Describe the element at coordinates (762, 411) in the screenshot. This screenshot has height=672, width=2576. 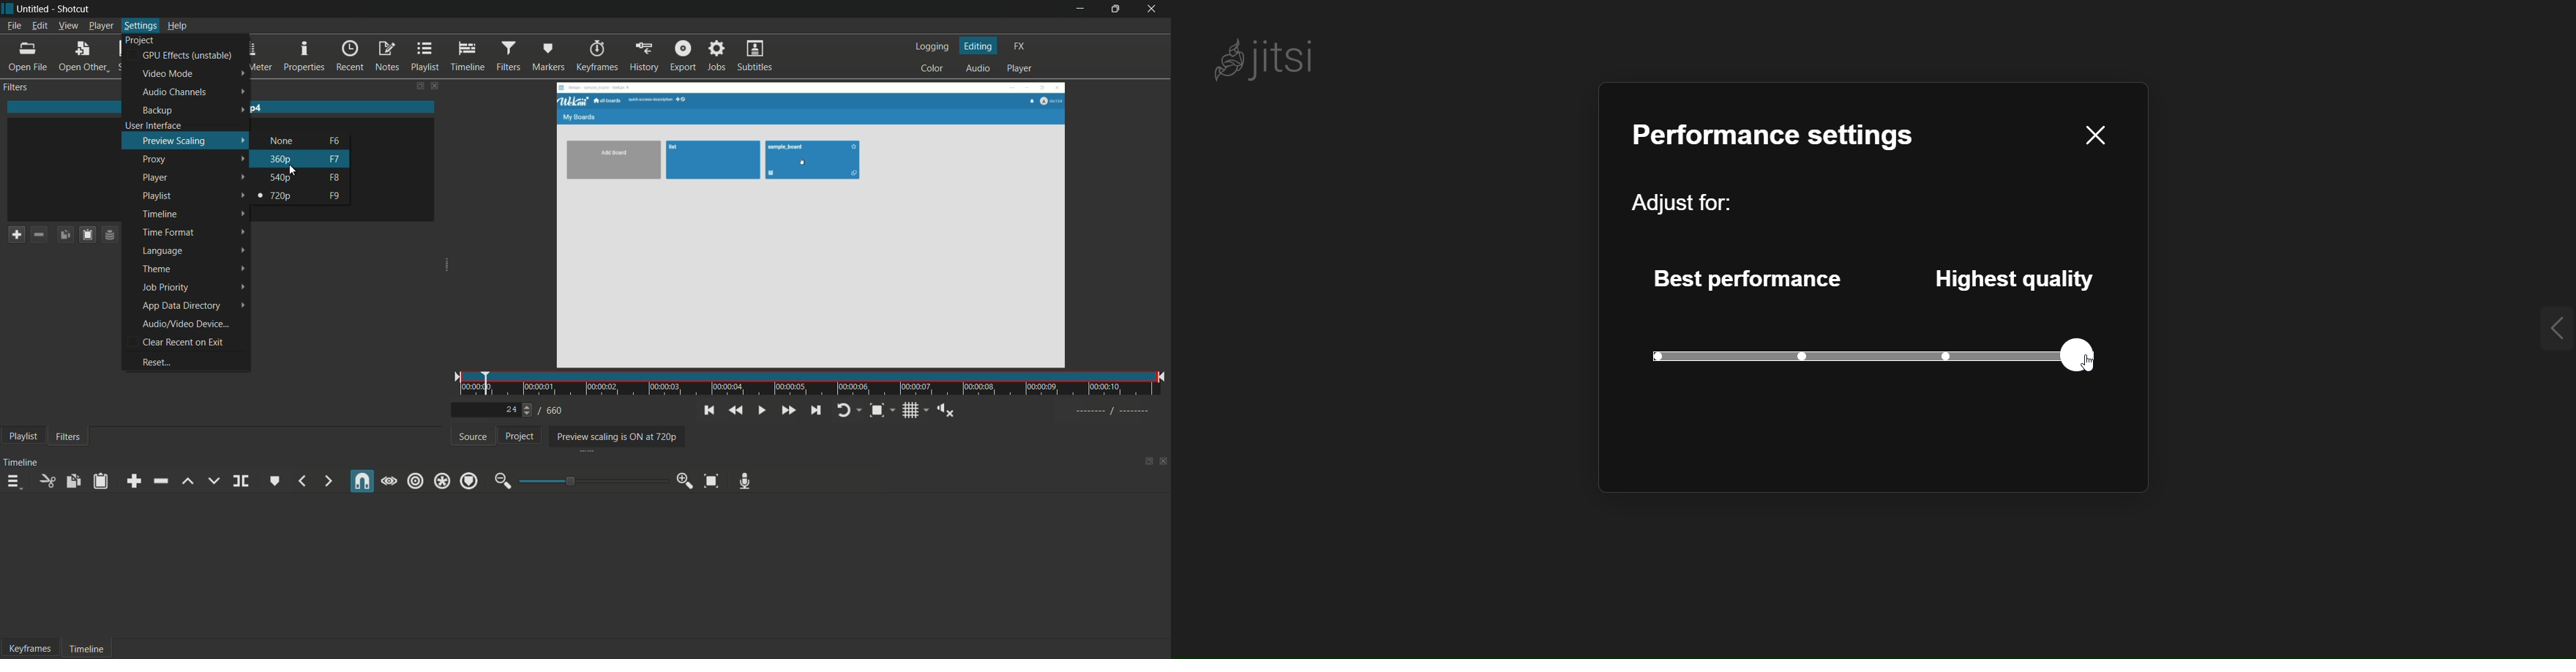
I see `toggle play or pause` at that location.